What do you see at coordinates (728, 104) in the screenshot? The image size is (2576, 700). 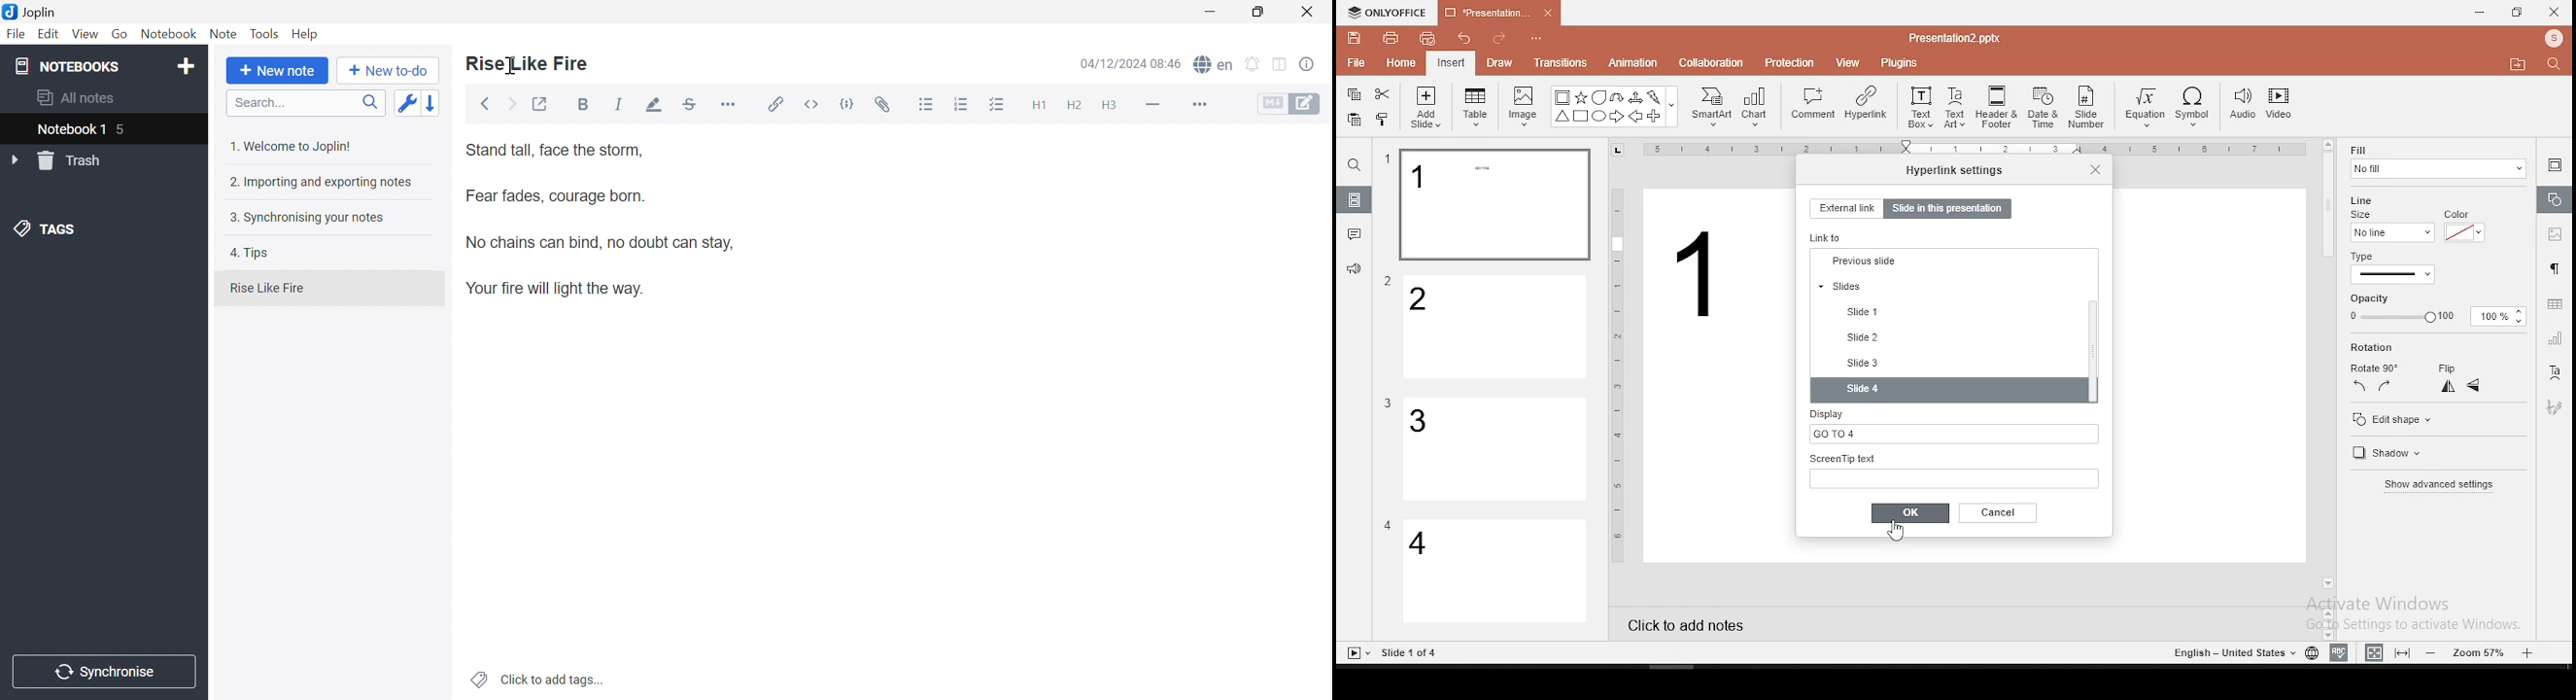 I see `Horizontal` at bounding box center [728, 104].